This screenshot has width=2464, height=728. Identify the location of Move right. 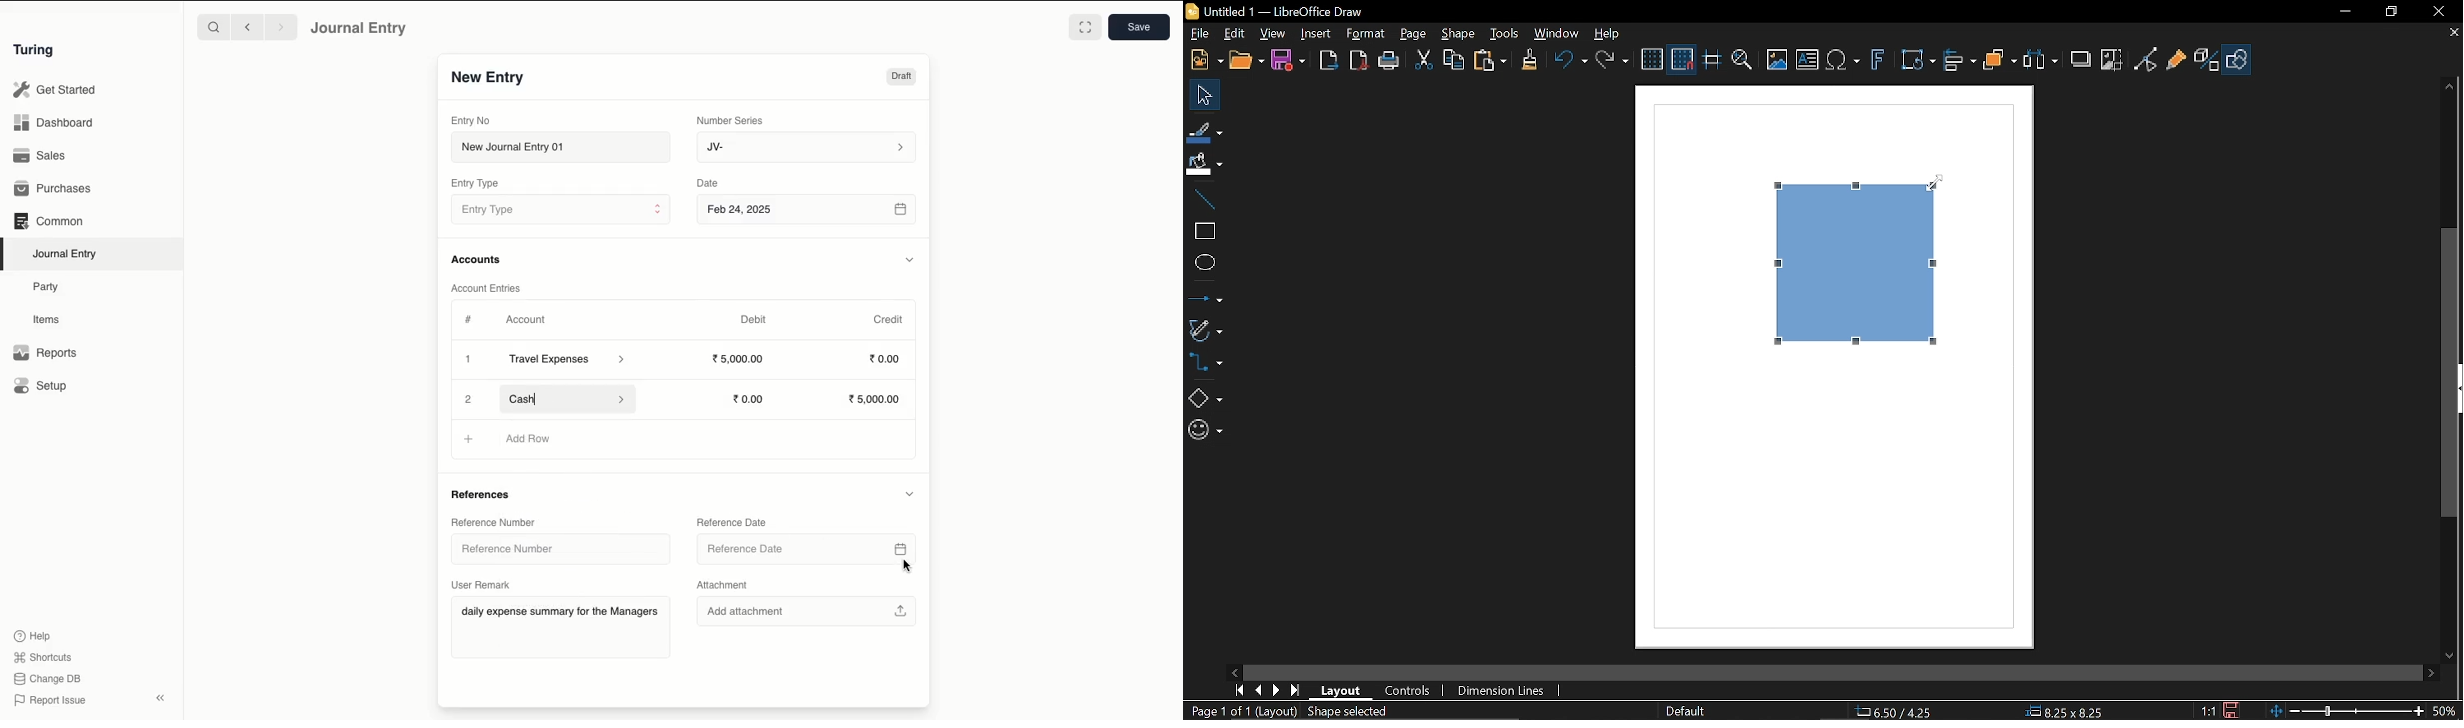
(2431, 672).